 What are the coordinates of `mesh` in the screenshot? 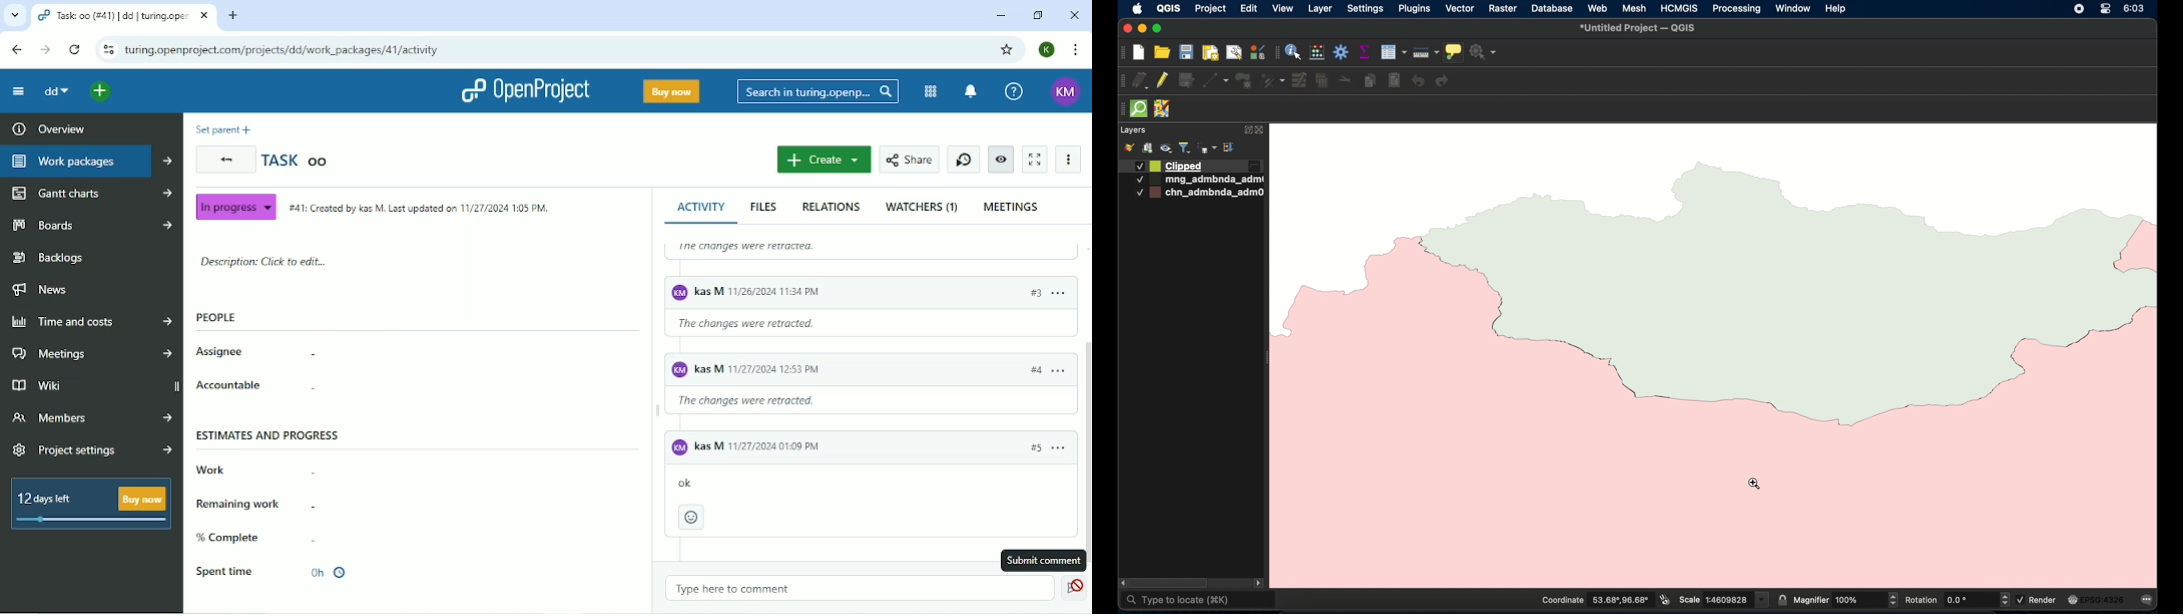 It's located at (1634, 9).